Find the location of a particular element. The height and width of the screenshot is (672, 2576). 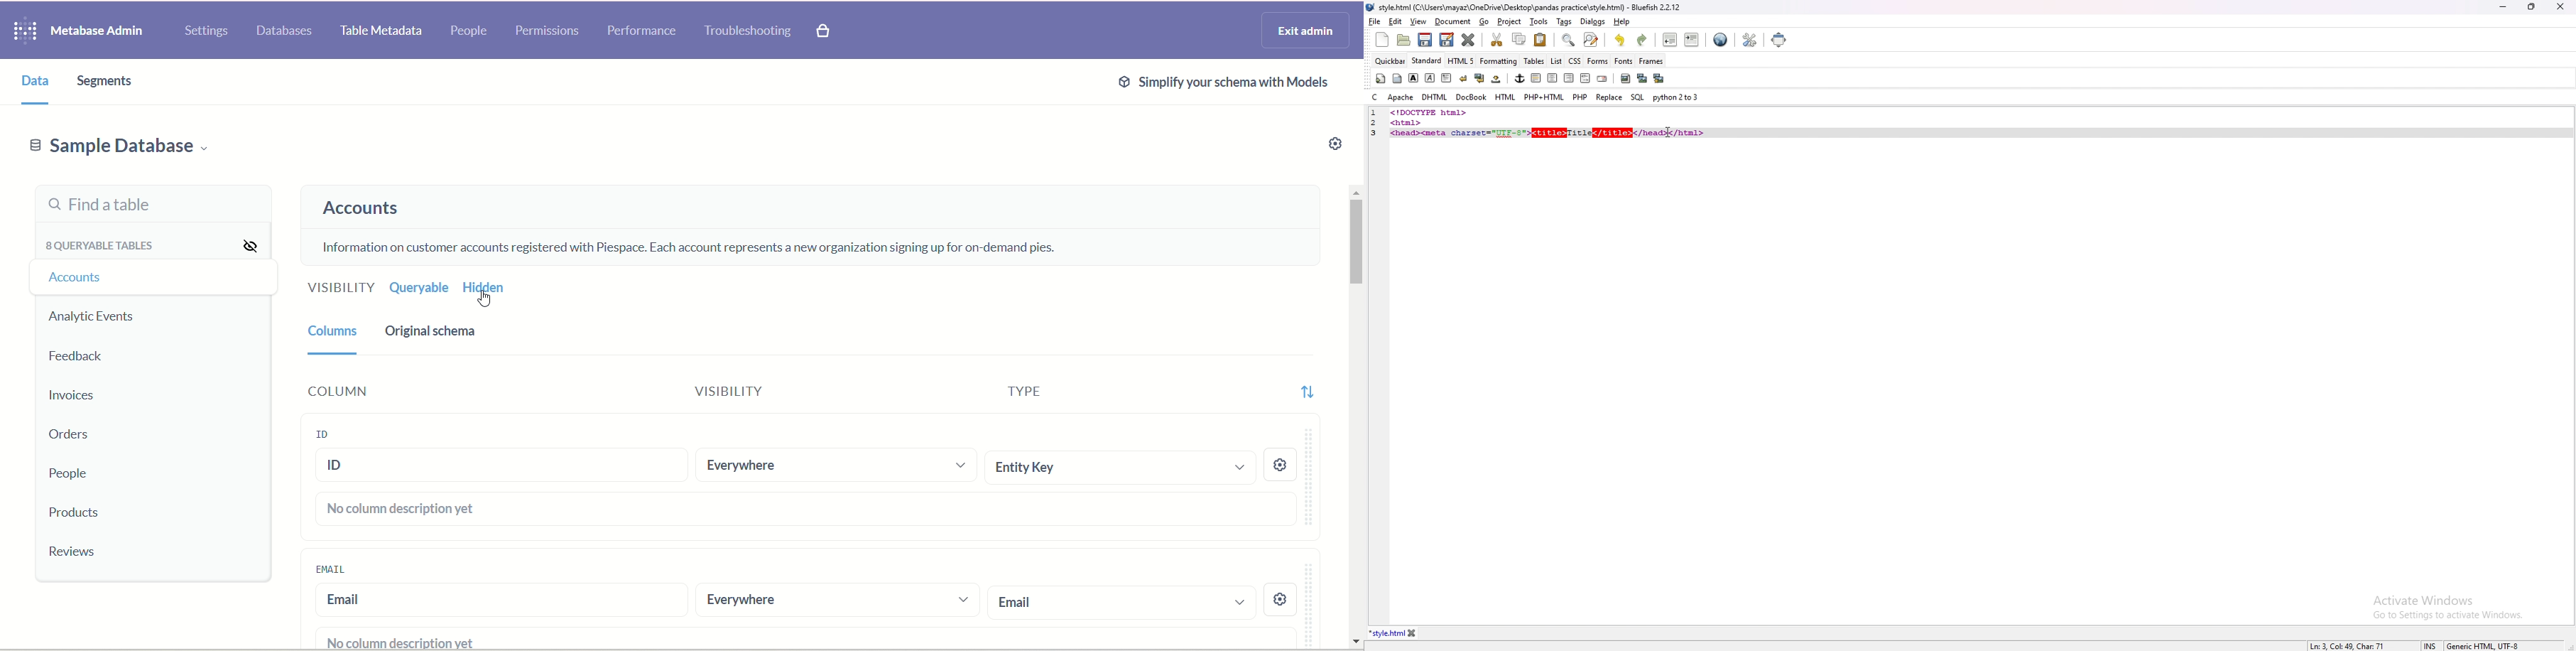

advanced find and replace is located at coordinates (1590, 39).